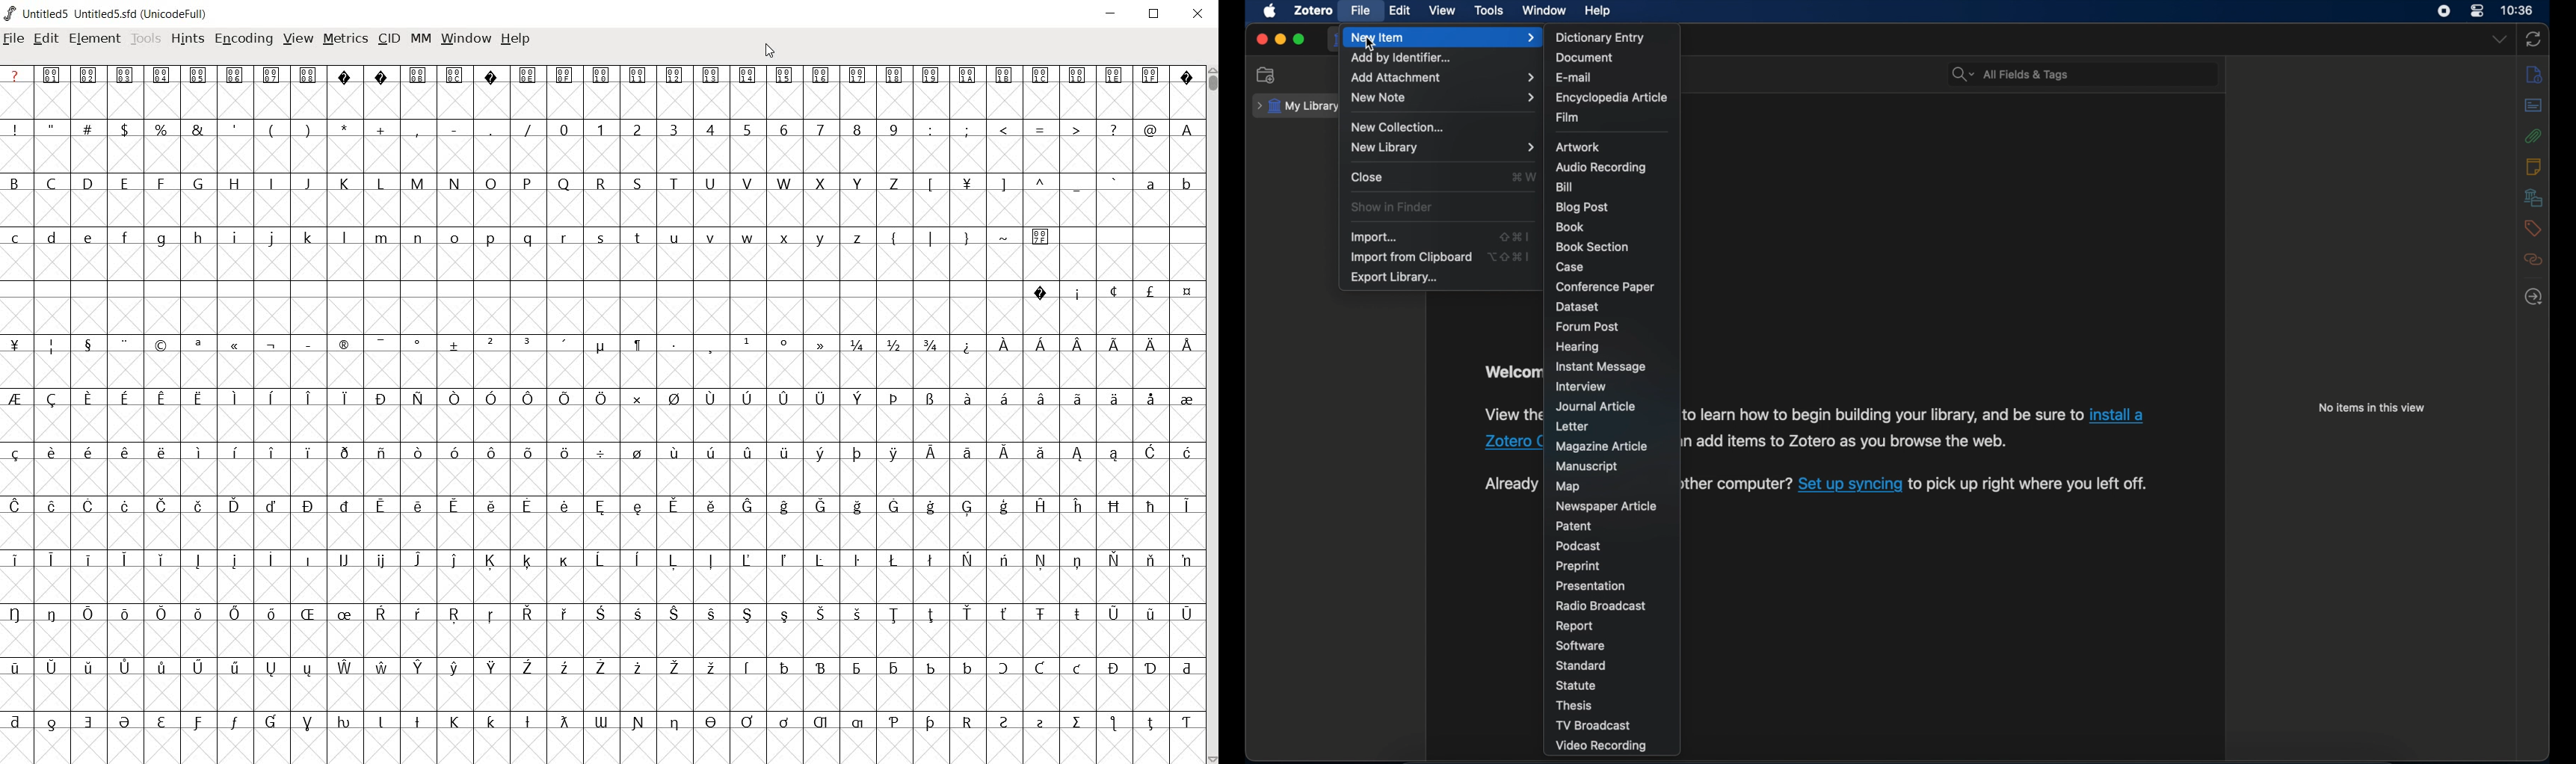 Image resolution: width=2576 pixels, height=784 pixels. Describe the element at coordinates (1041, 292) in the screenshot. I see `Symbol` at that location.